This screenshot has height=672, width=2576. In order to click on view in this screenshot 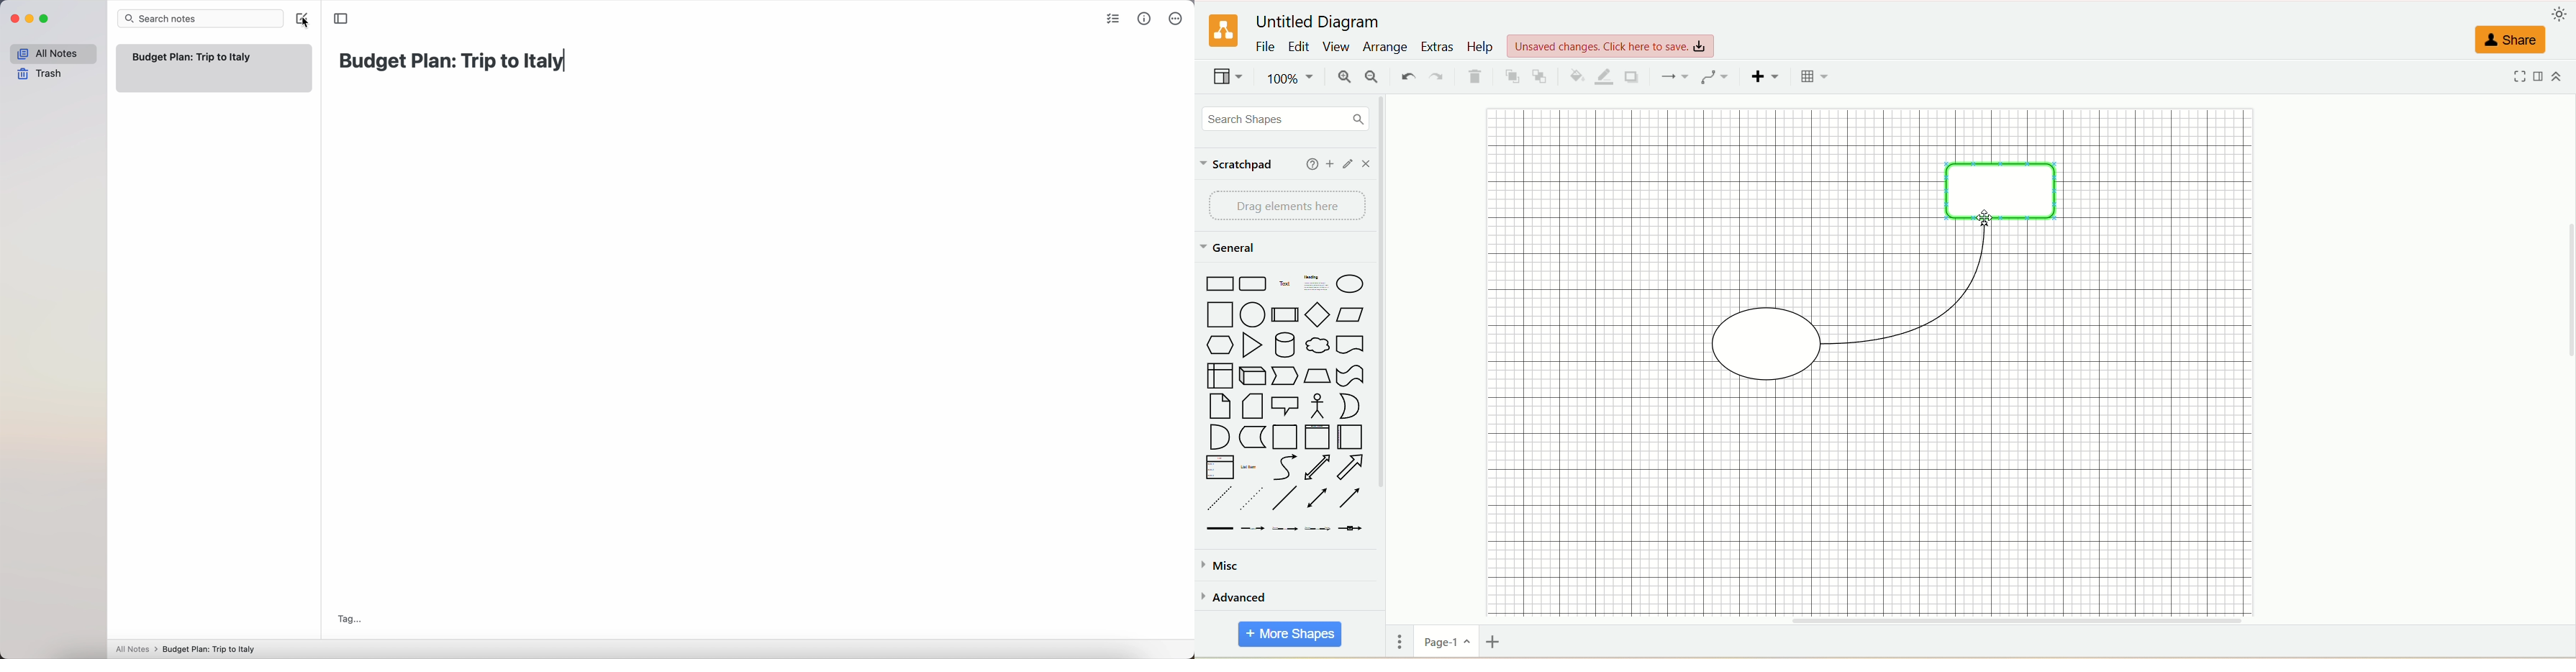, I will do `click(1228, 78)`.